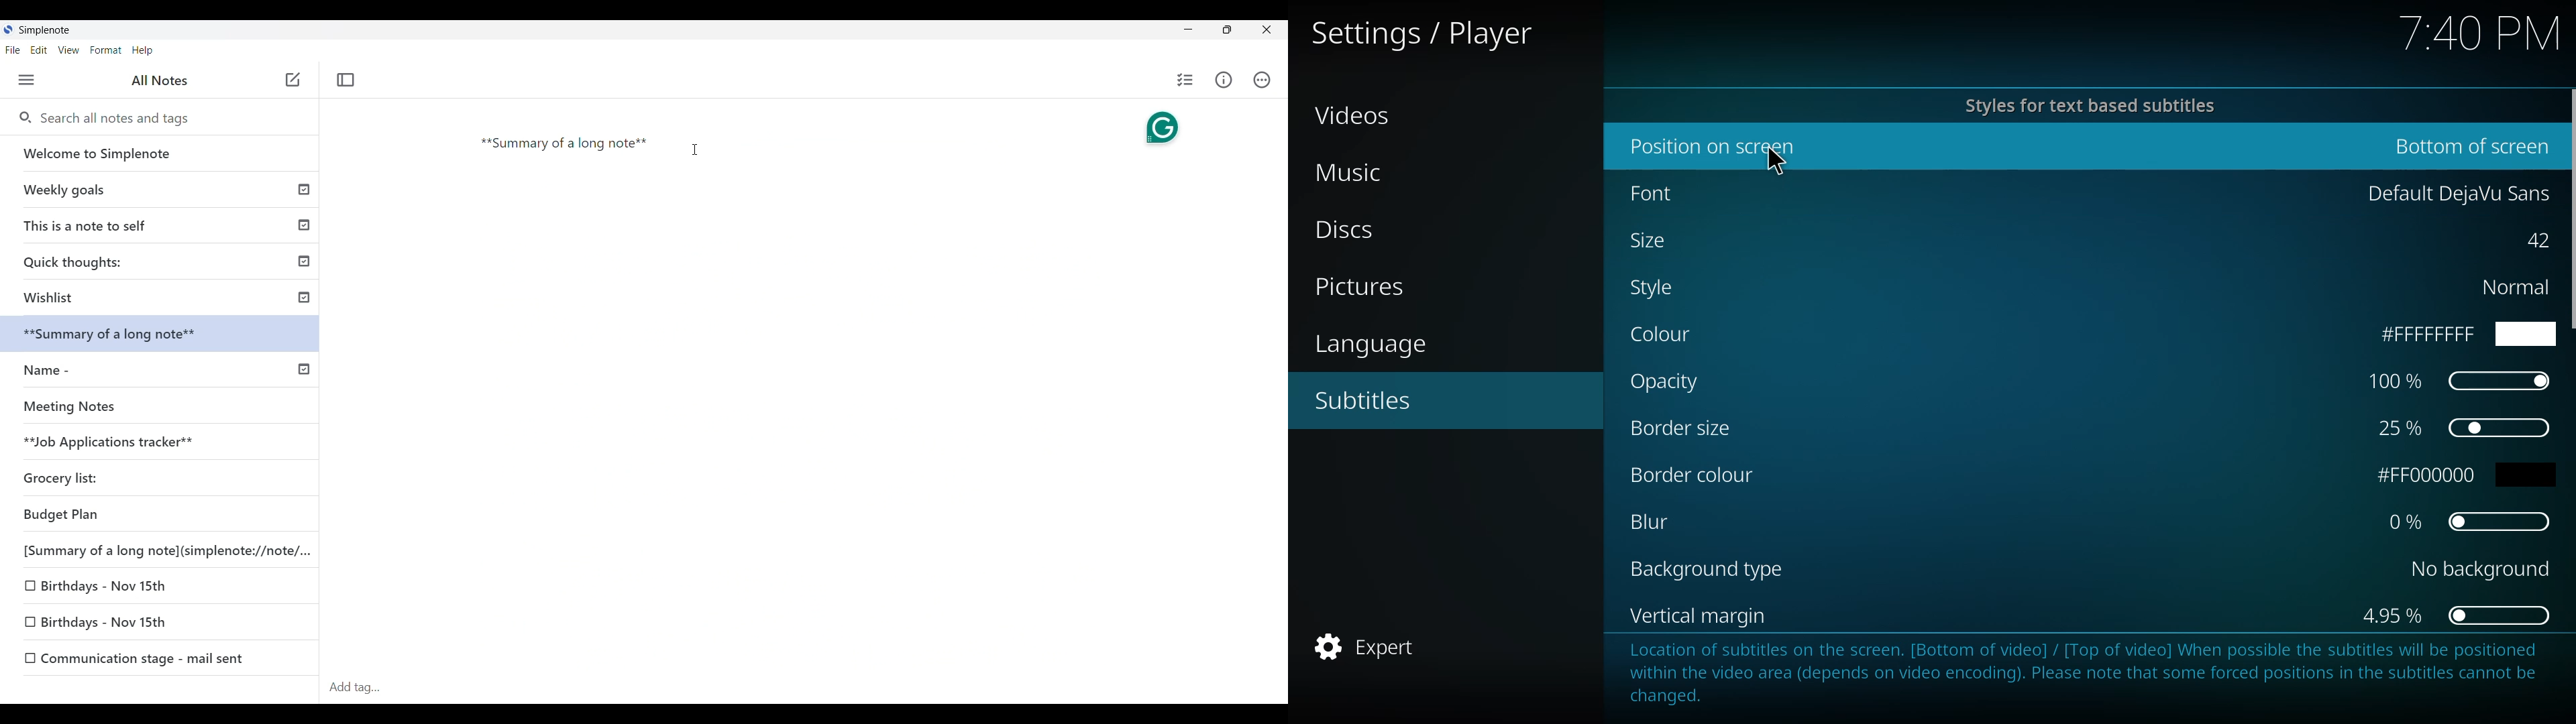 The width and height of the screenshot is (2576, 728). What do you see at coordinates (1655, 242) in the screenshot?
I see `size` at bounding box center [1655, 242].